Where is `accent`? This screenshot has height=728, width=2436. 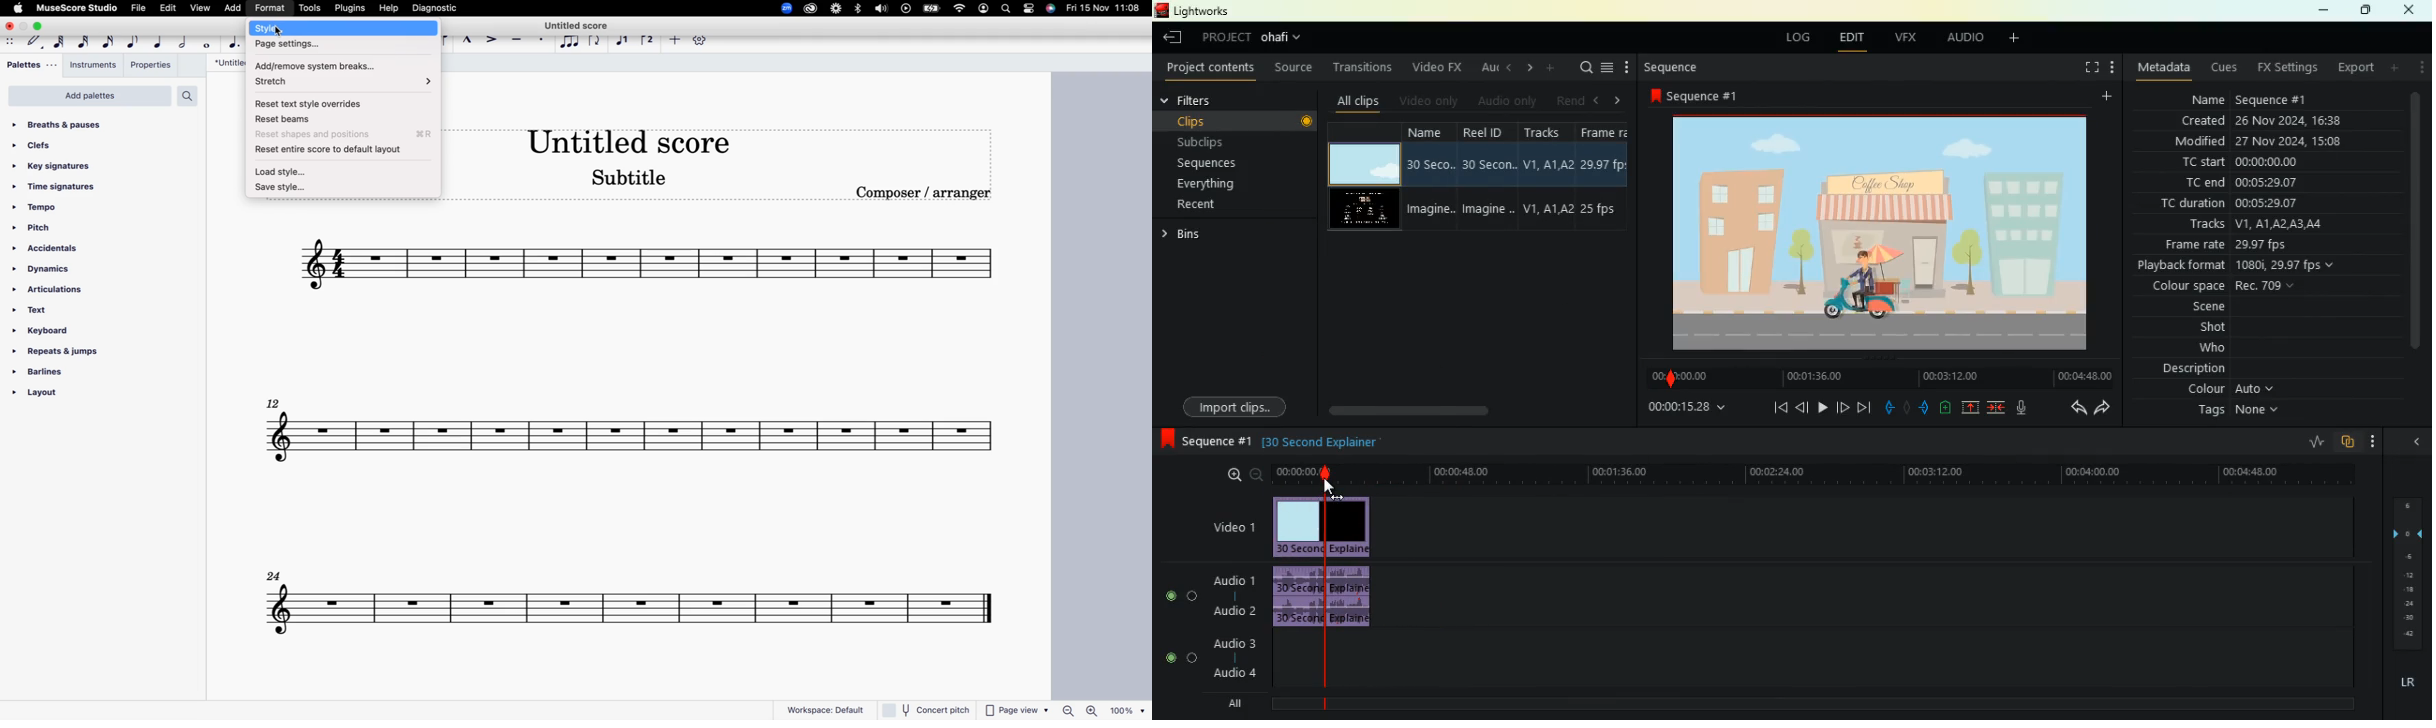 accent is located at coordinates (491, 40).